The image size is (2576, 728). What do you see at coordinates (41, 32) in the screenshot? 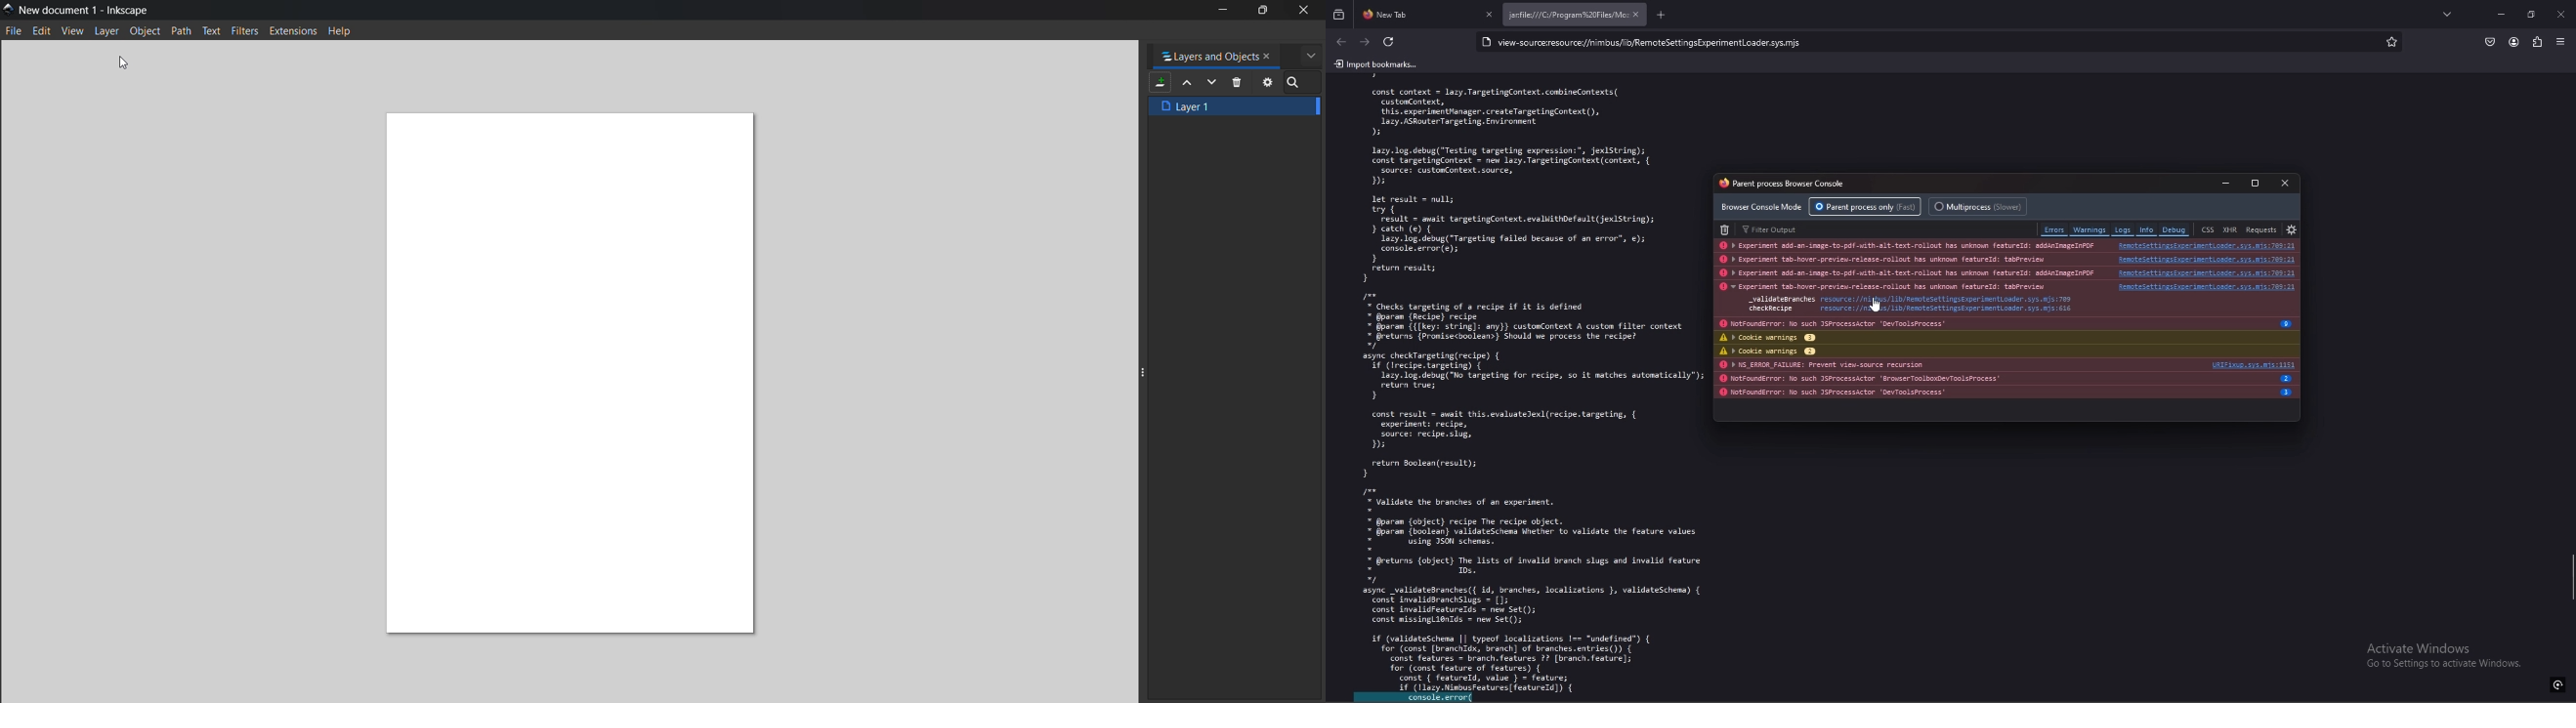
I see `edit` at bounding box center [41, 32].